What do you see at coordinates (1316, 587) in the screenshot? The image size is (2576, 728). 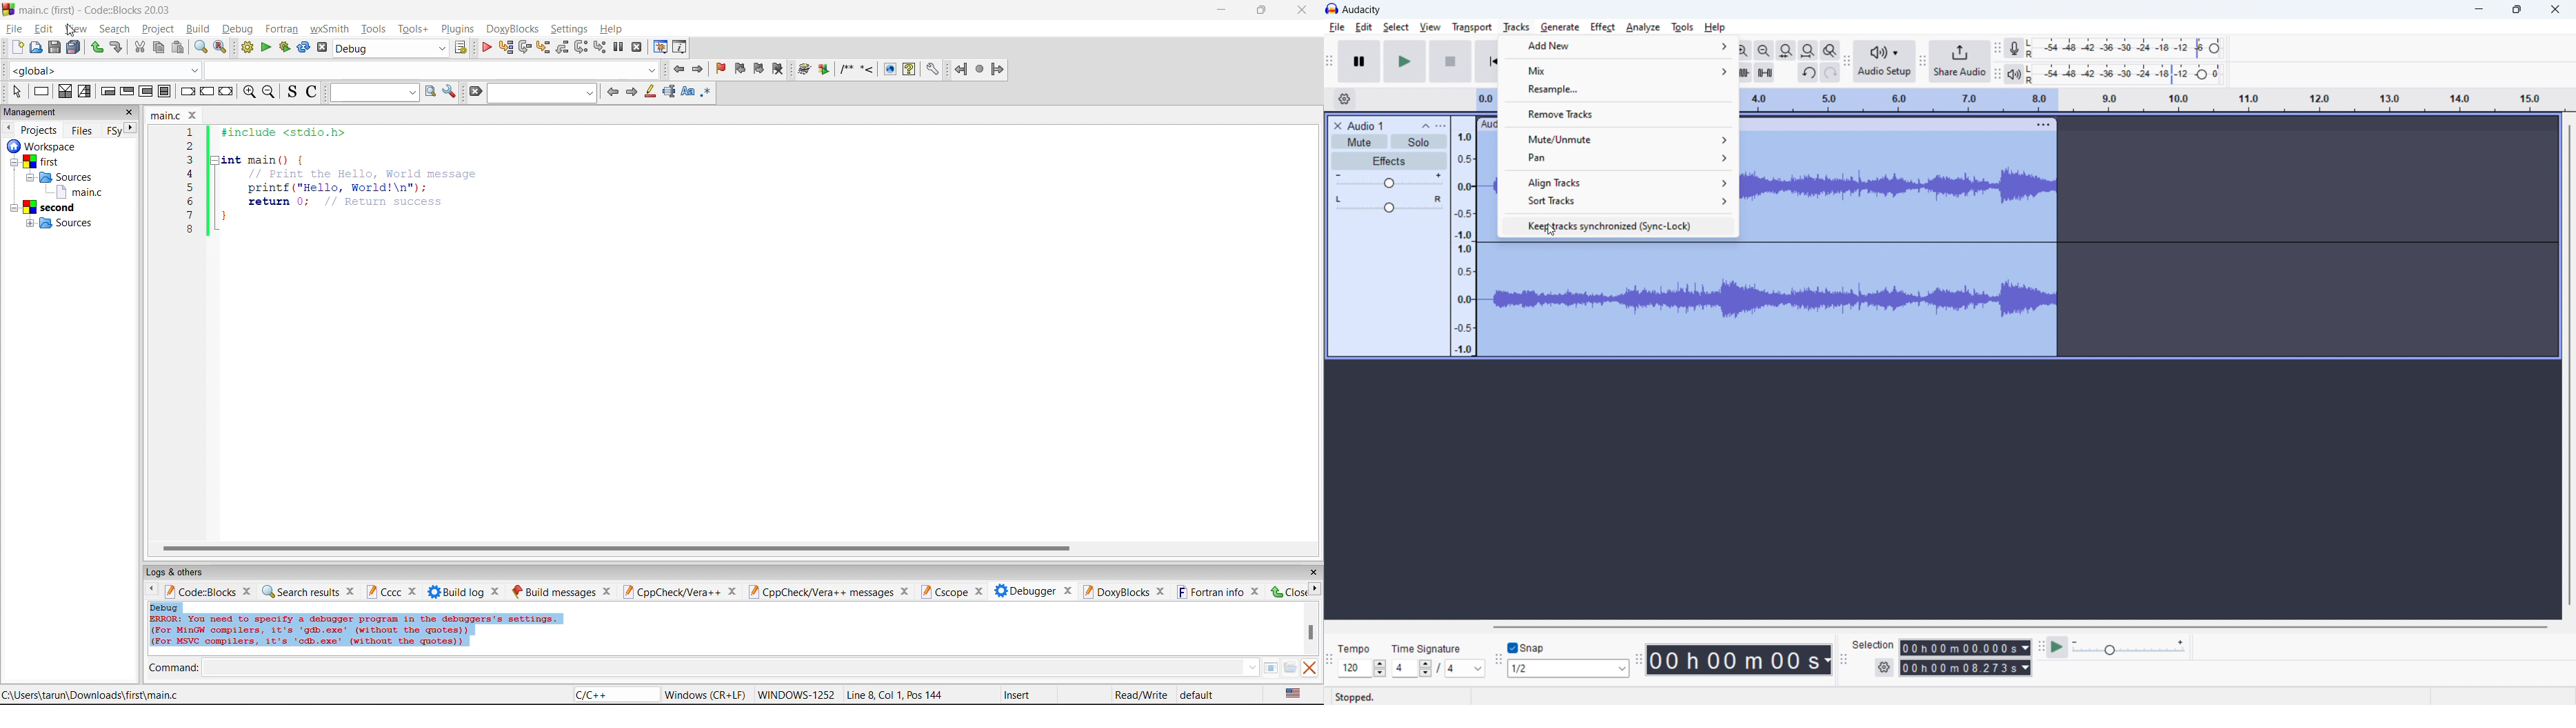 I see `next` at bounding box center [1316, 587].